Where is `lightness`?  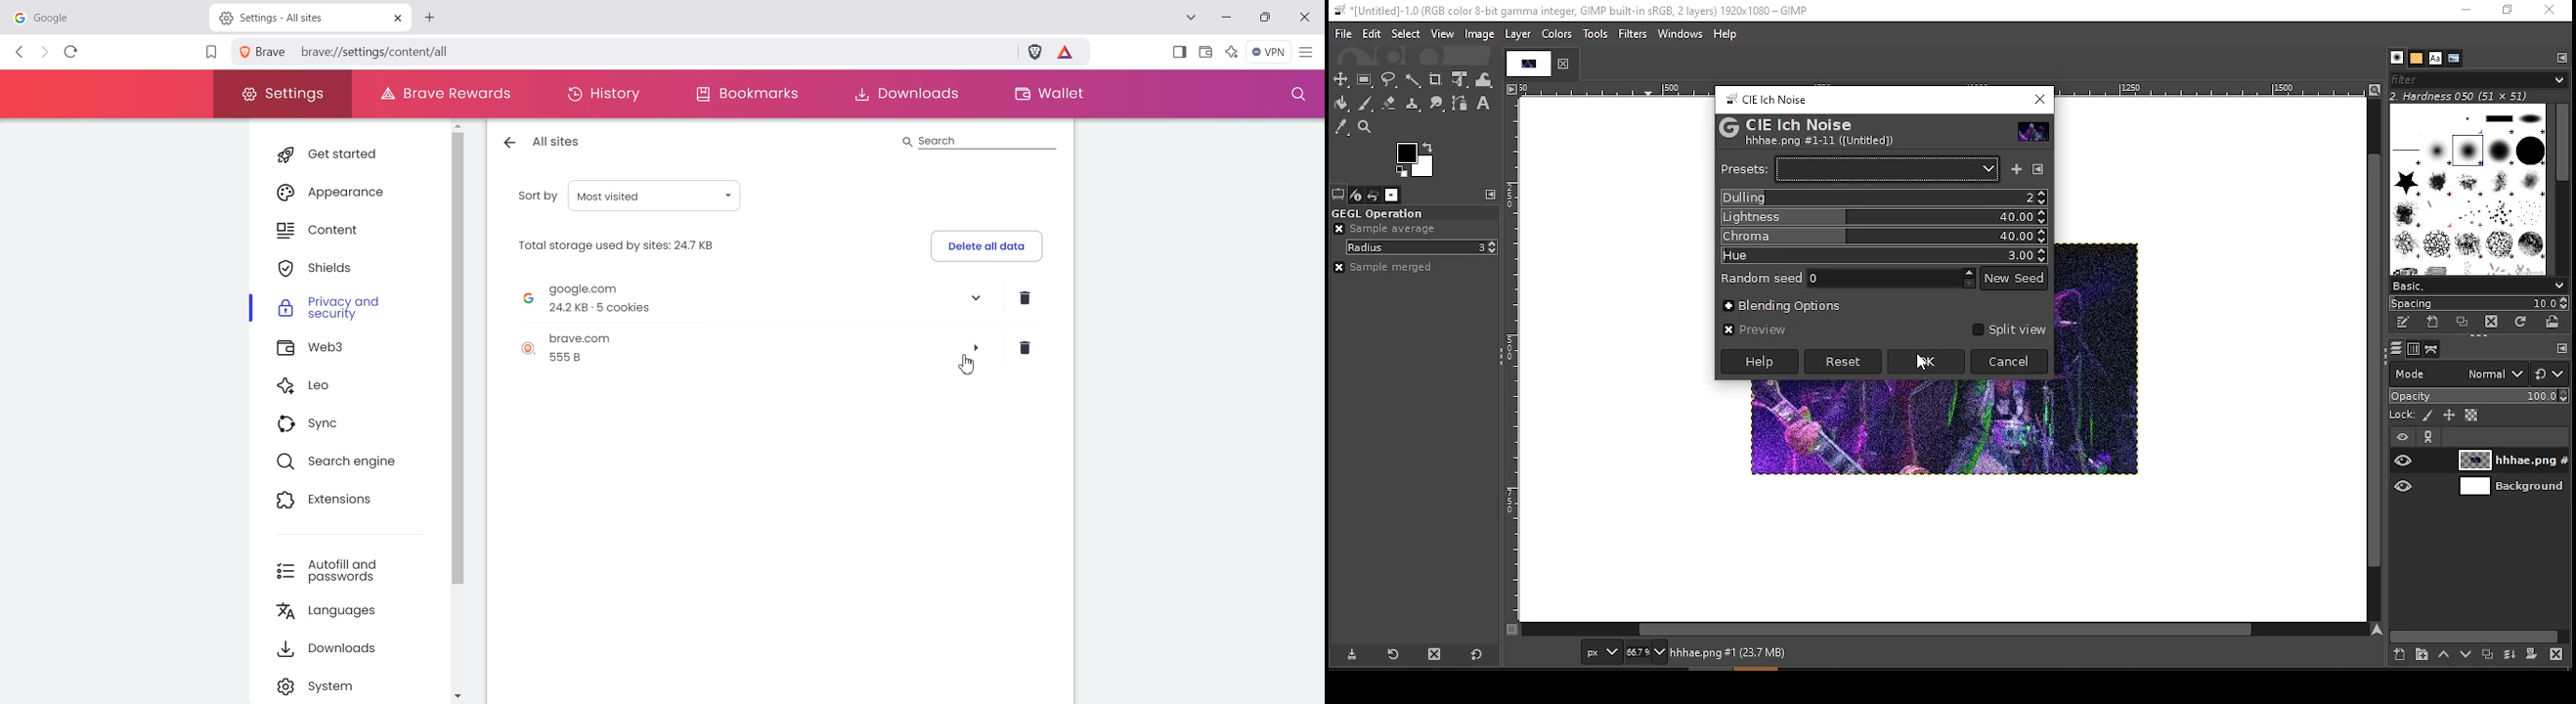 lightness is located at coordinates (1884, 216).